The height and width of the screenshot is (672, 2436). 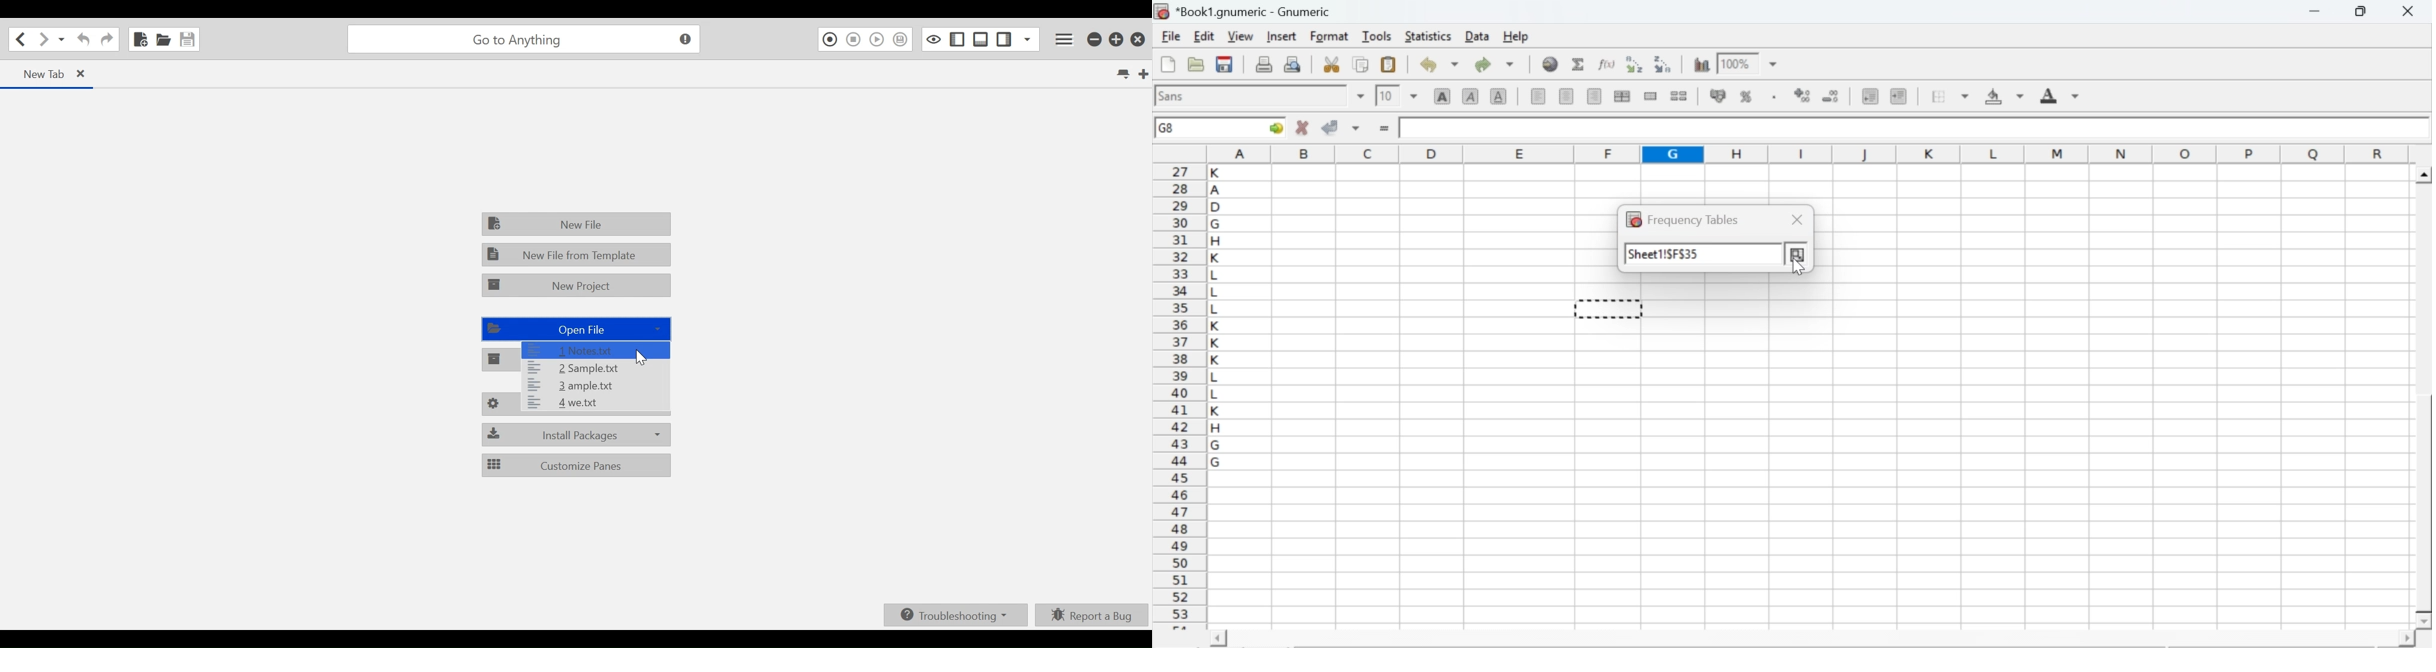 What do you see at coordinates (1567, 96) in the screenshot?
I see `center horizontally` at bounding box center [1567, 96].